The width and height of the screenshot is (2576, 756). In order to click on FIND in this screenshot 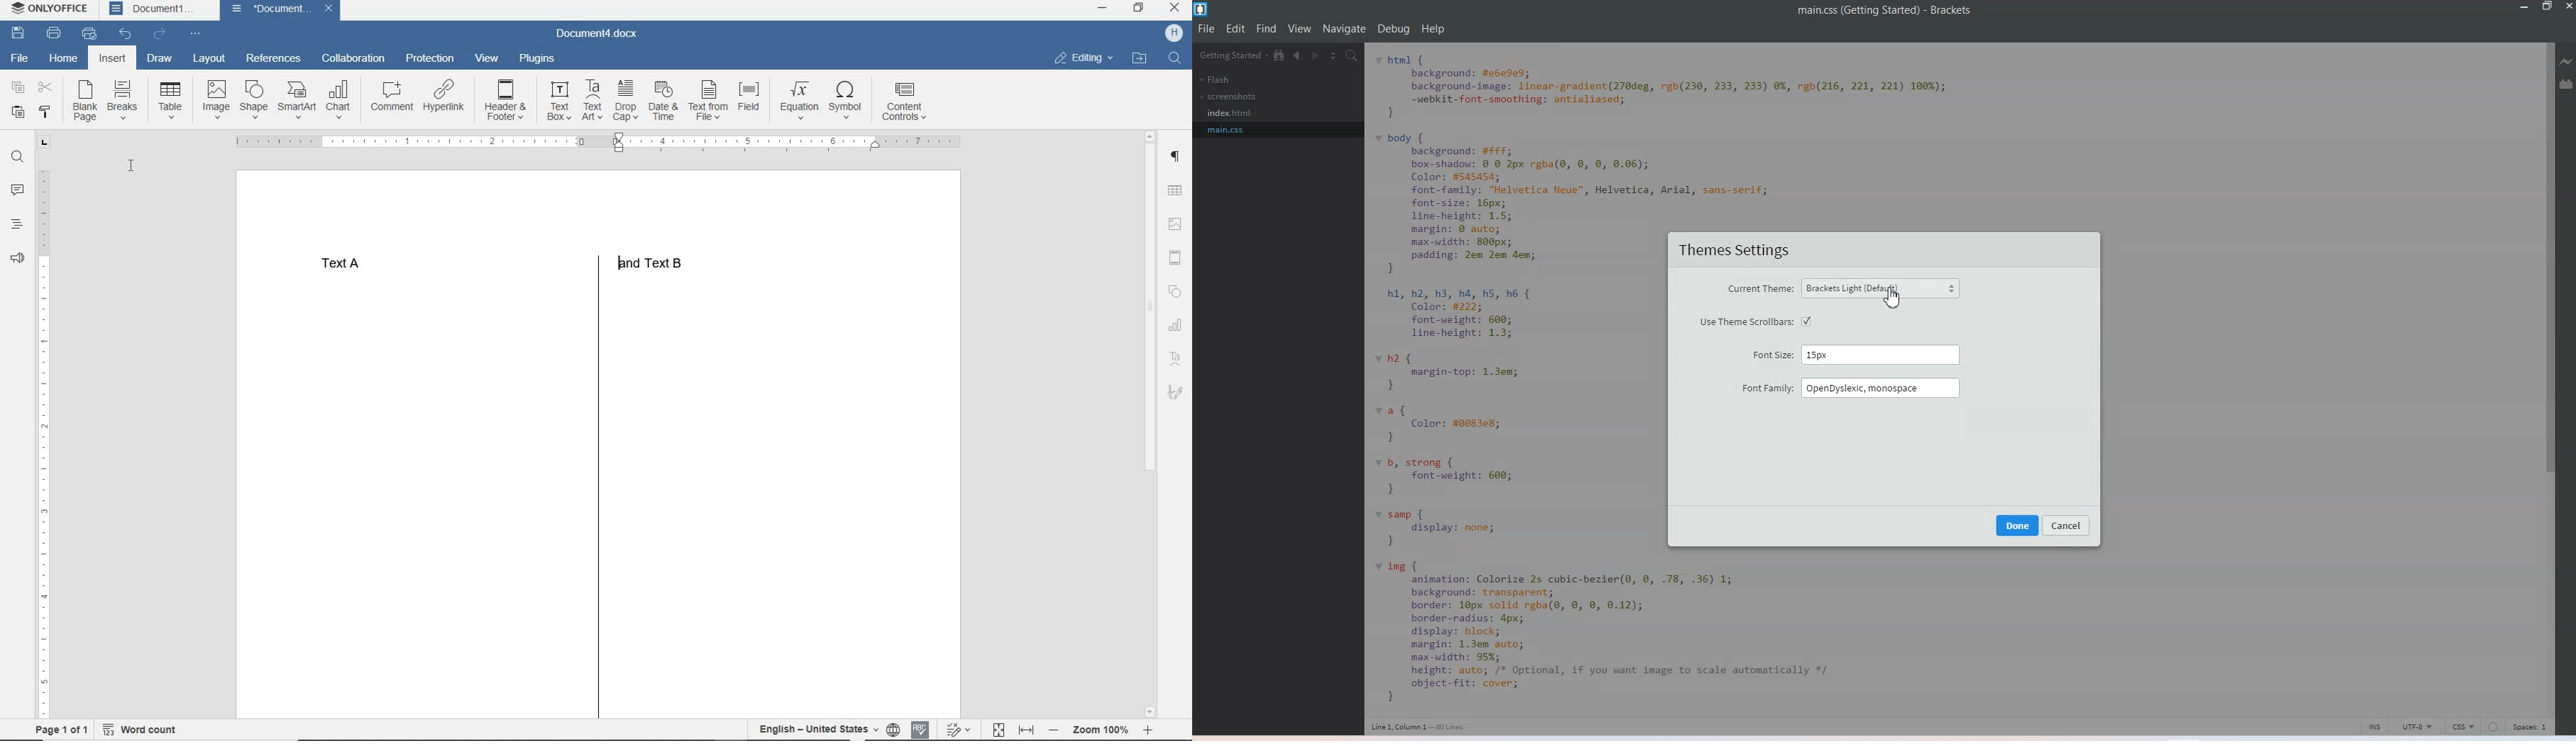, I will do `click(16, 157)`.